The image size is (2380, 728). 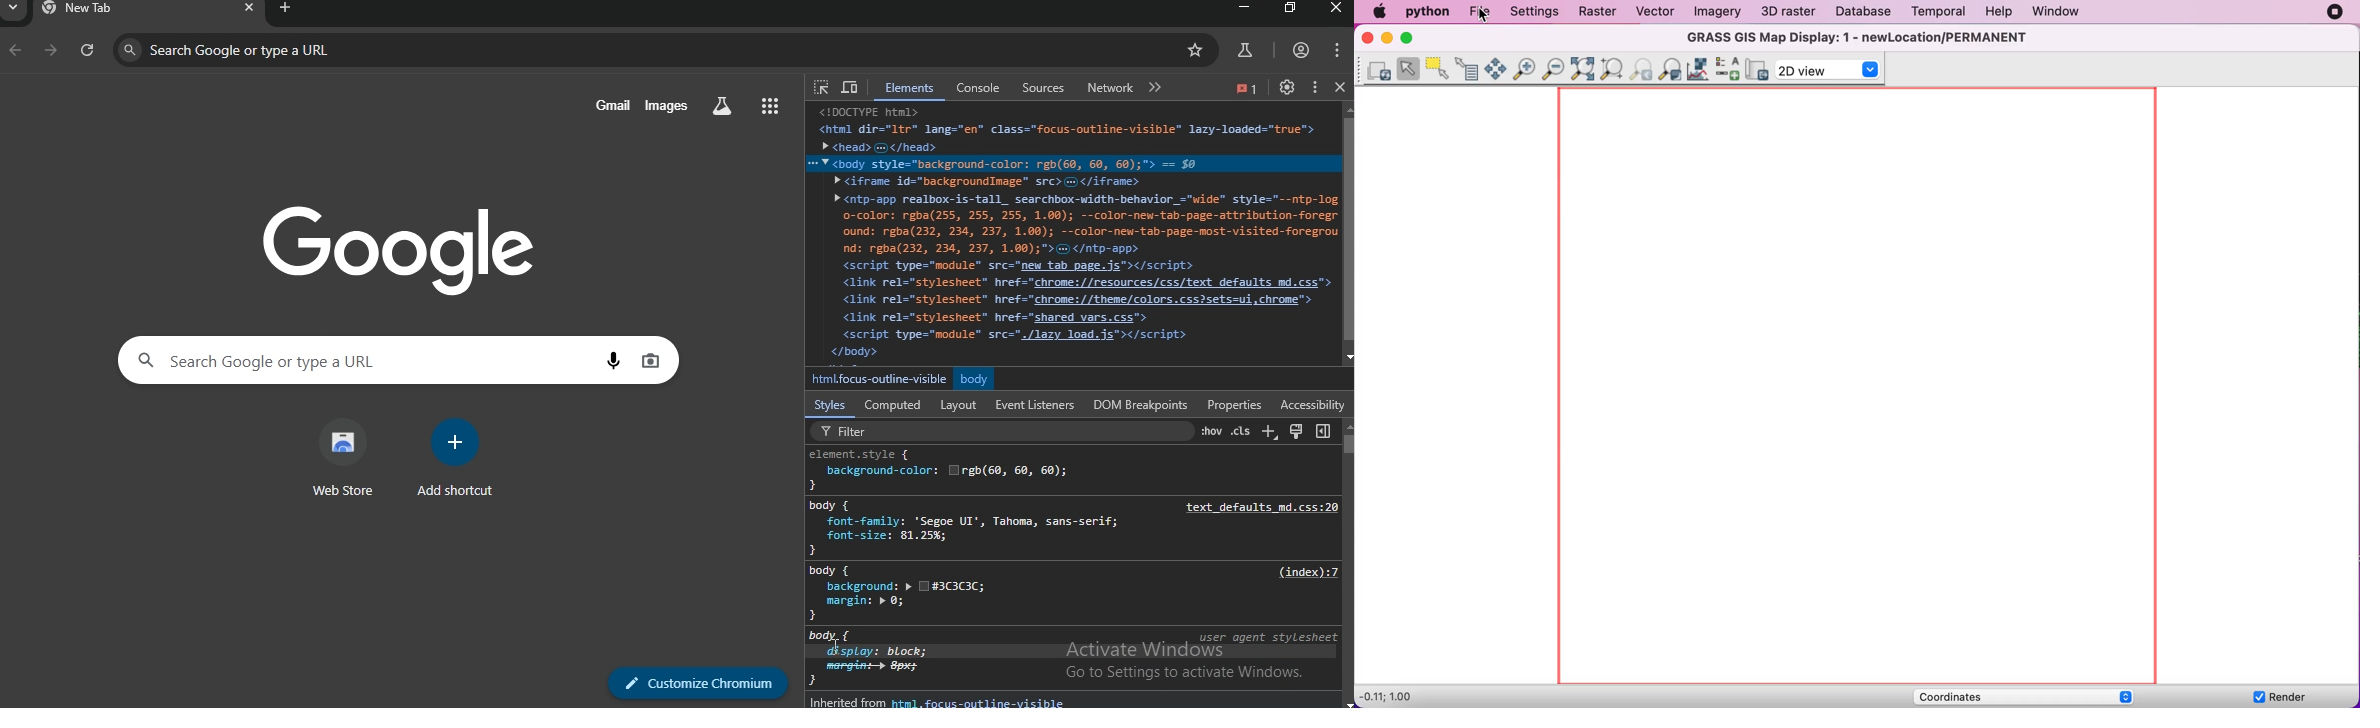 I want to click on customize chromium, so click(x=696, y=679).